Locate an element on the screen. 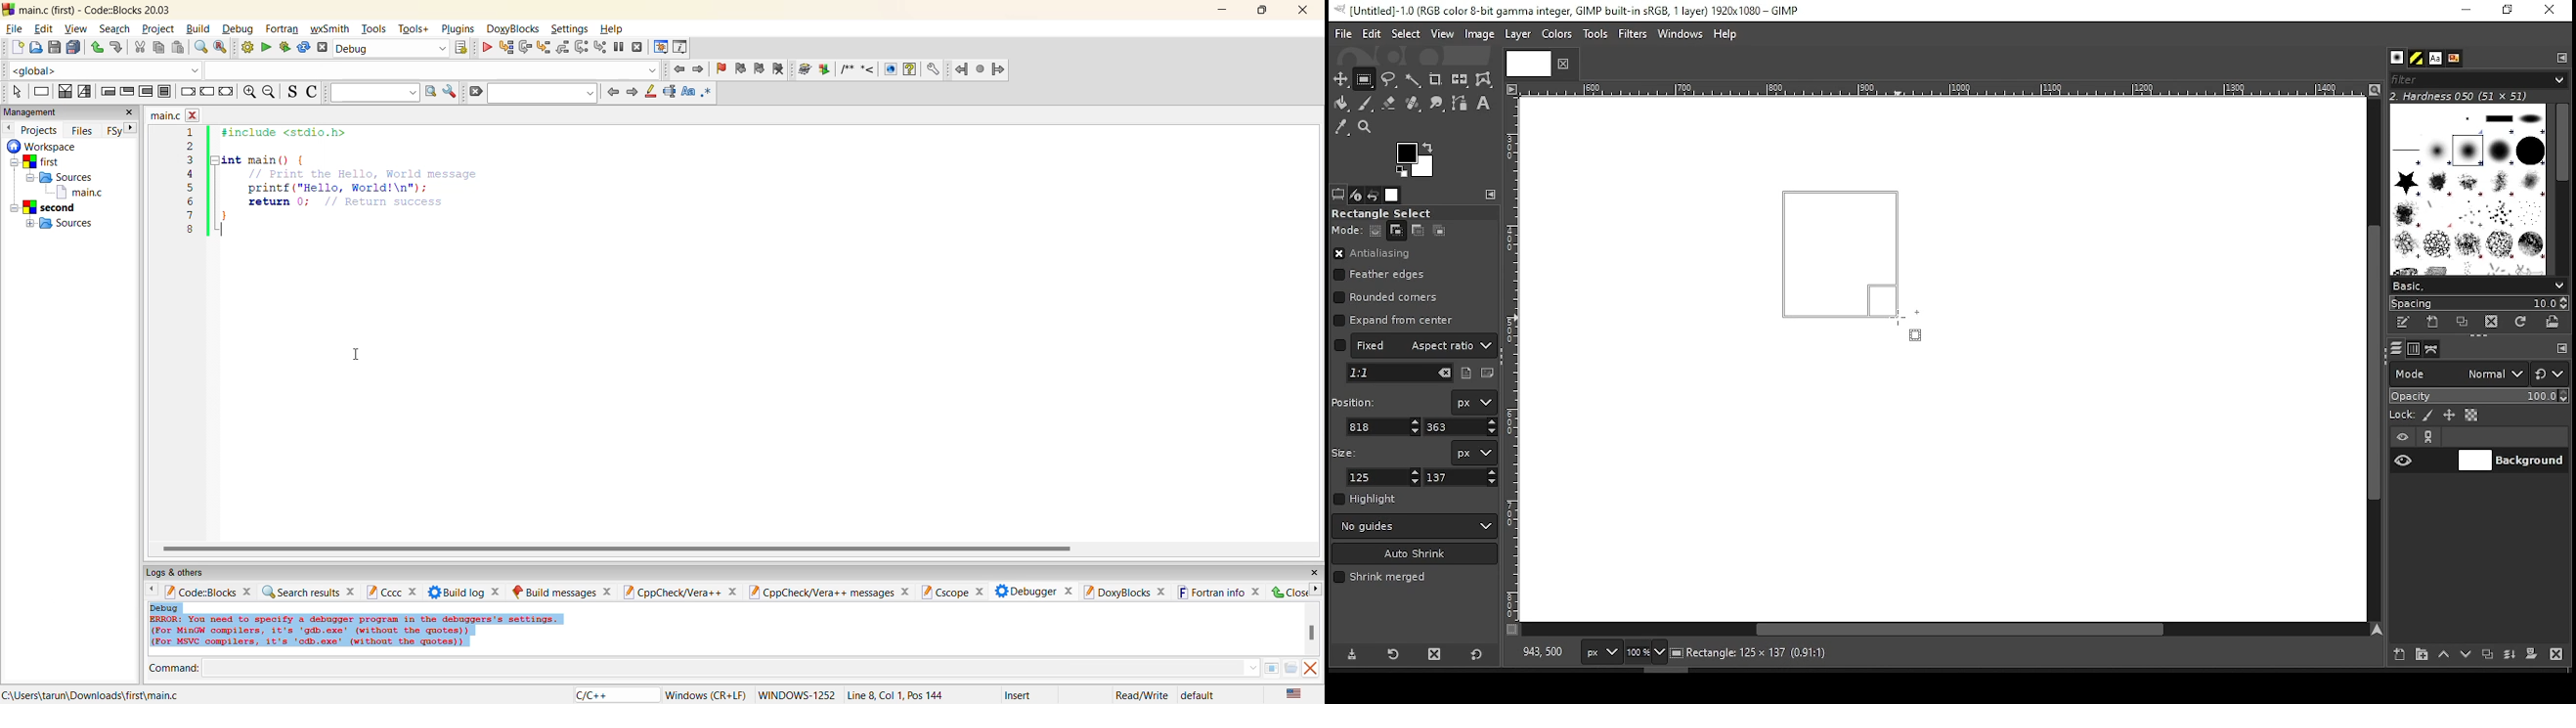  text tool is located at coordinates (1483, 105).